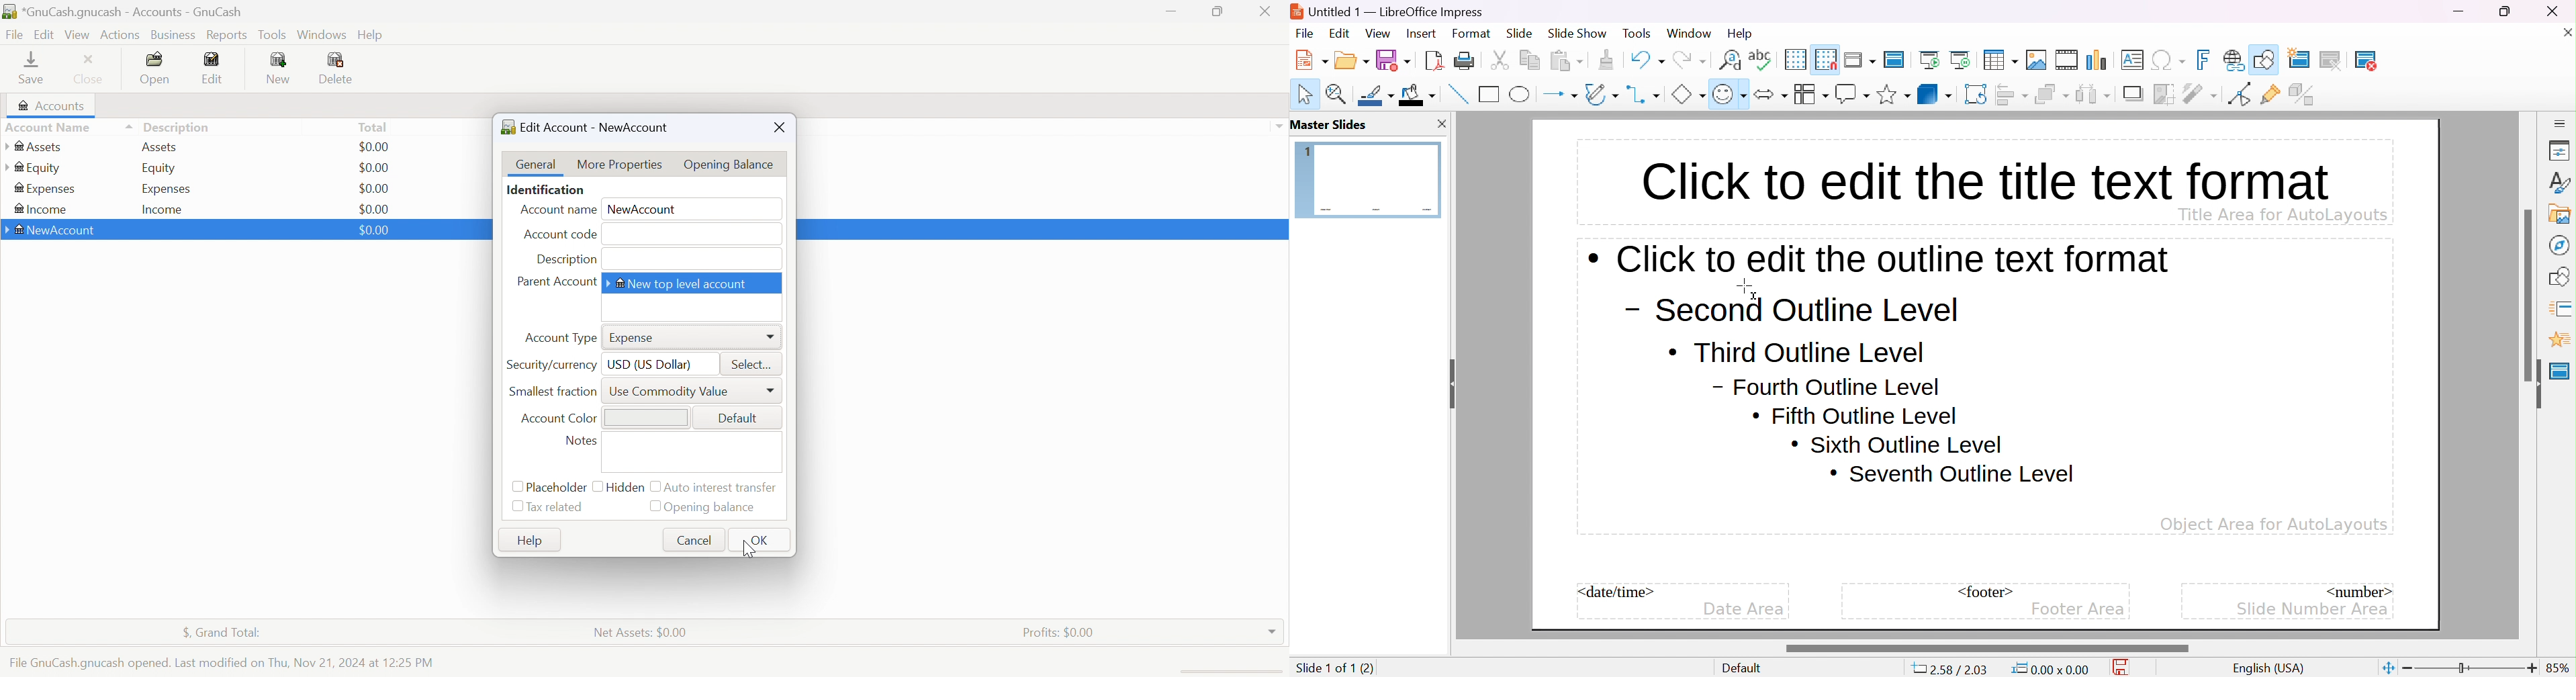  Describe the element at coordinates (2340, 60) in the screenshot. I see `duplicate slide` at that location.